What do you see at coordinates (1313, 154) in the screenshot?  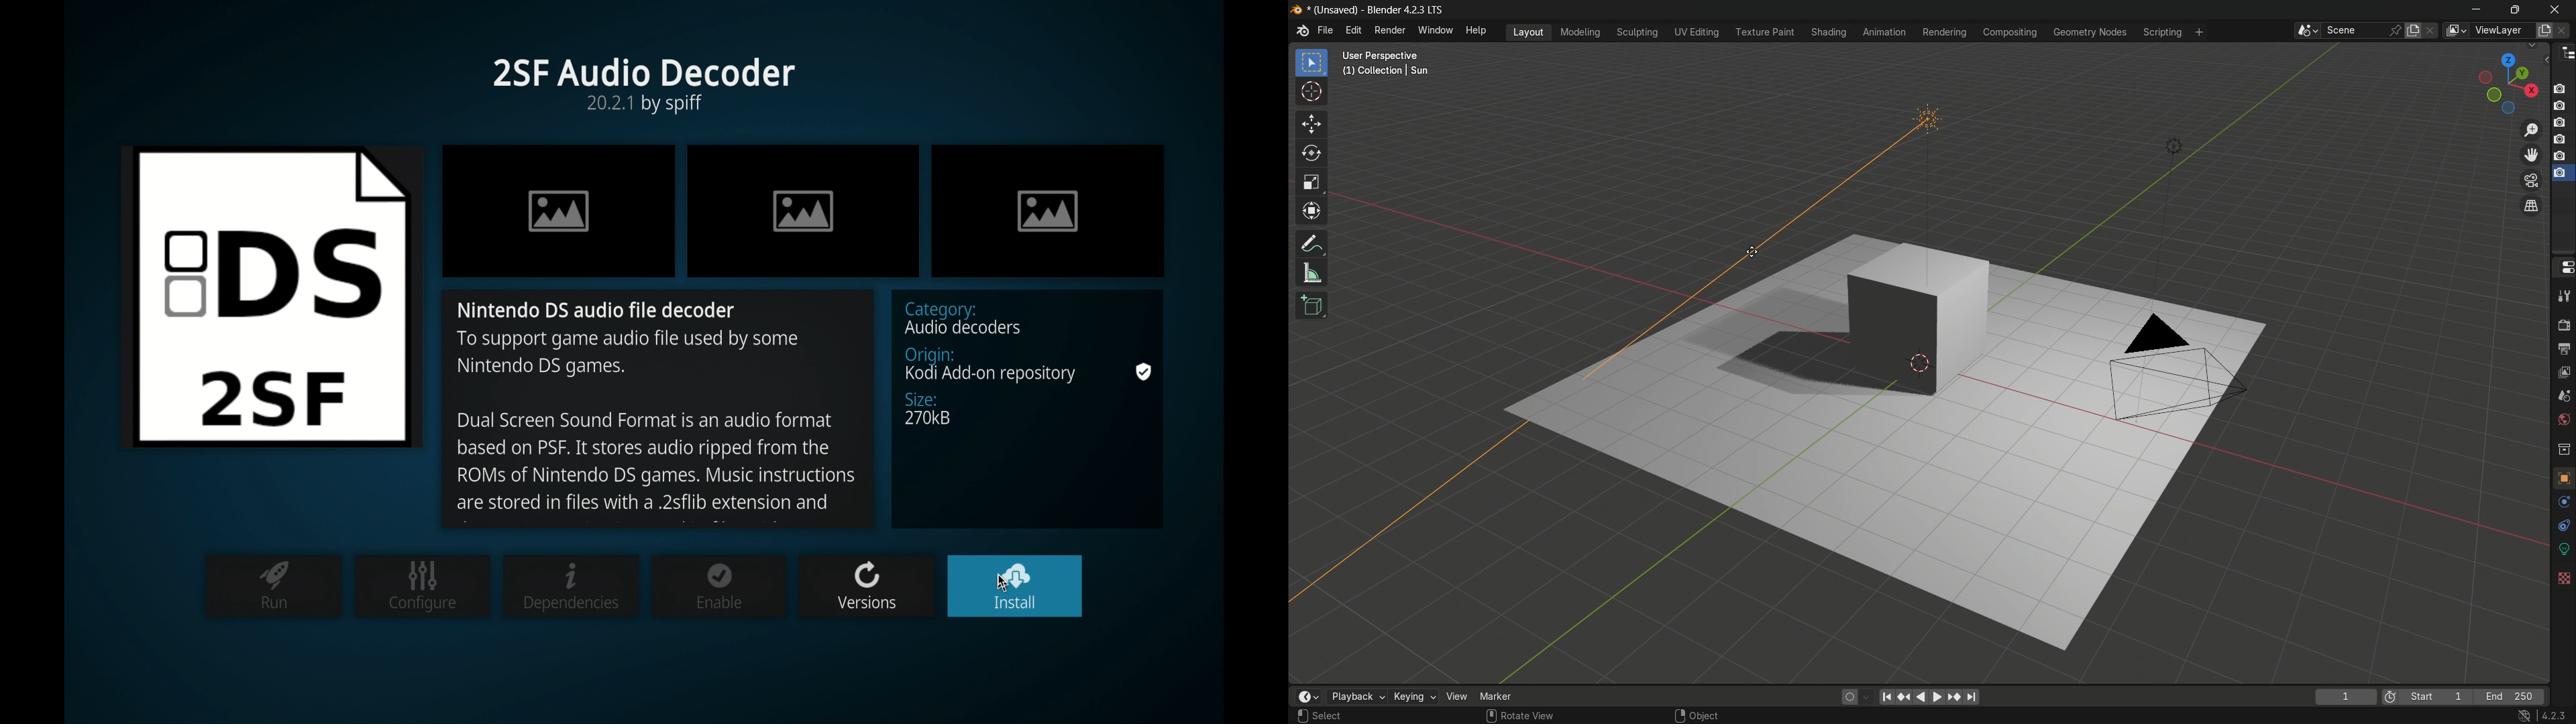 I see `rotate` at bounding box center [1313, 154].